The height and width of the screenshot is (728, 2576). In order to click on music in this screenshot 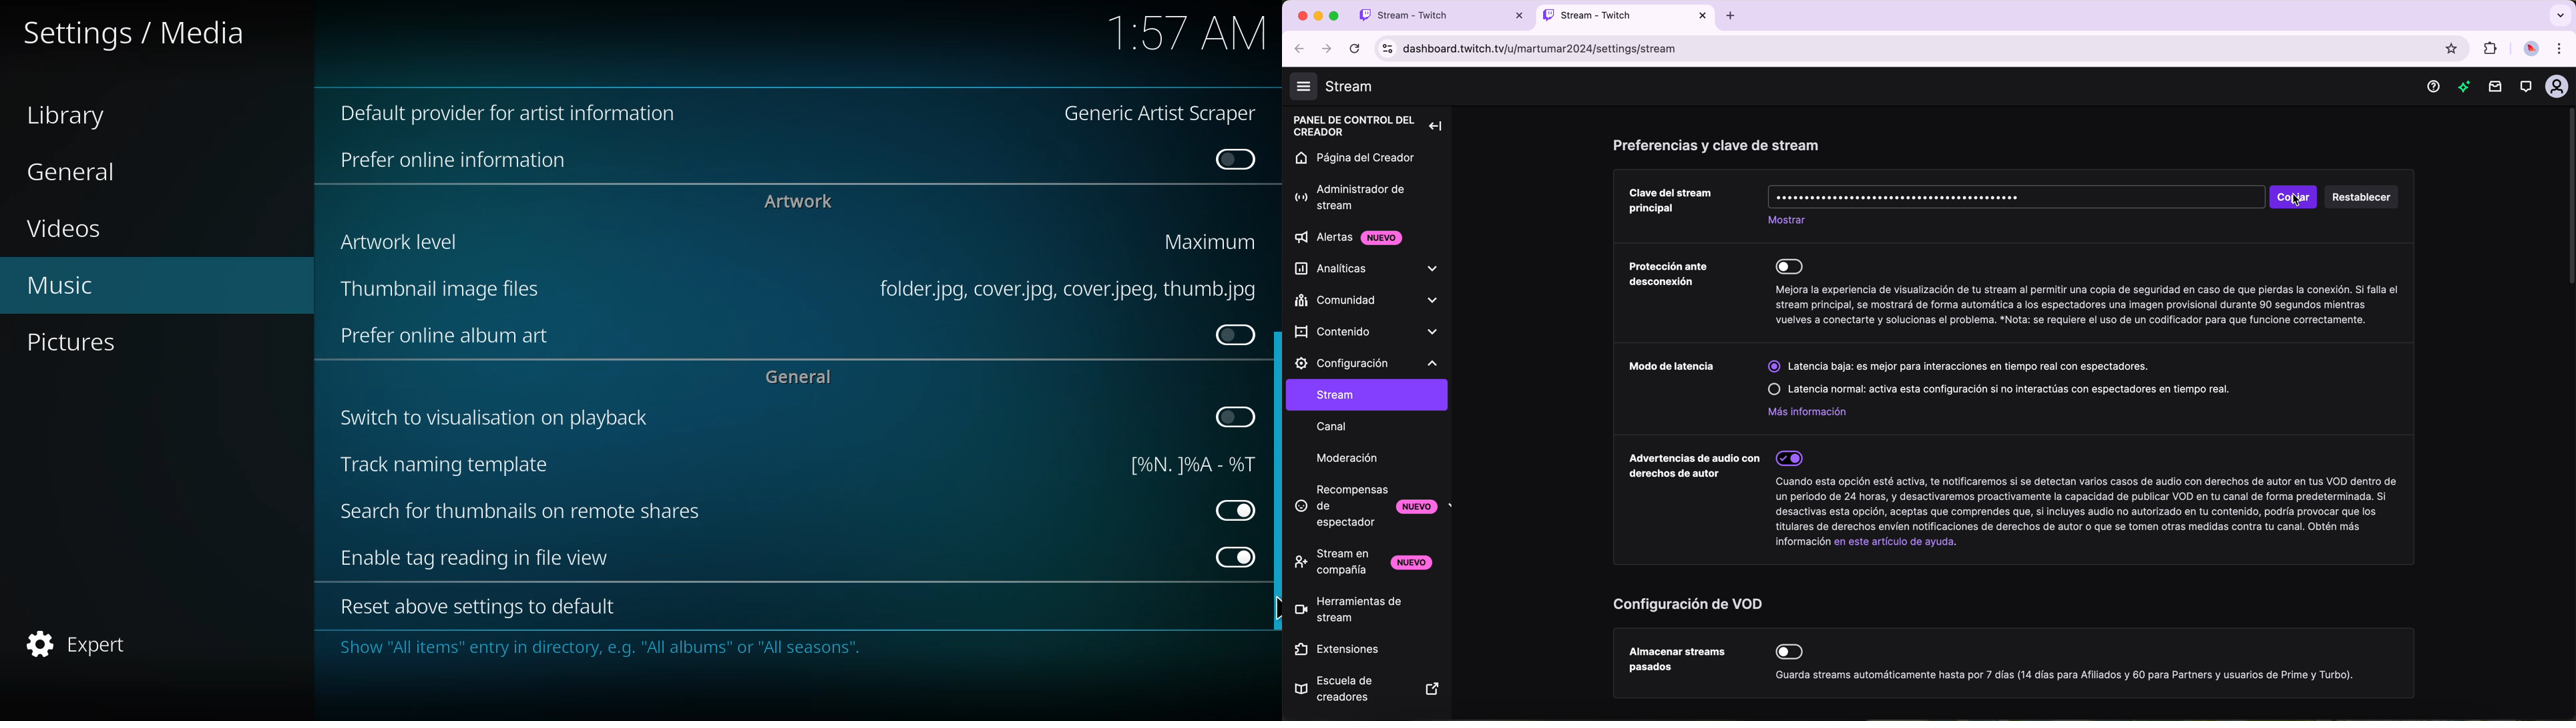, I will do `click(60, 286)`.